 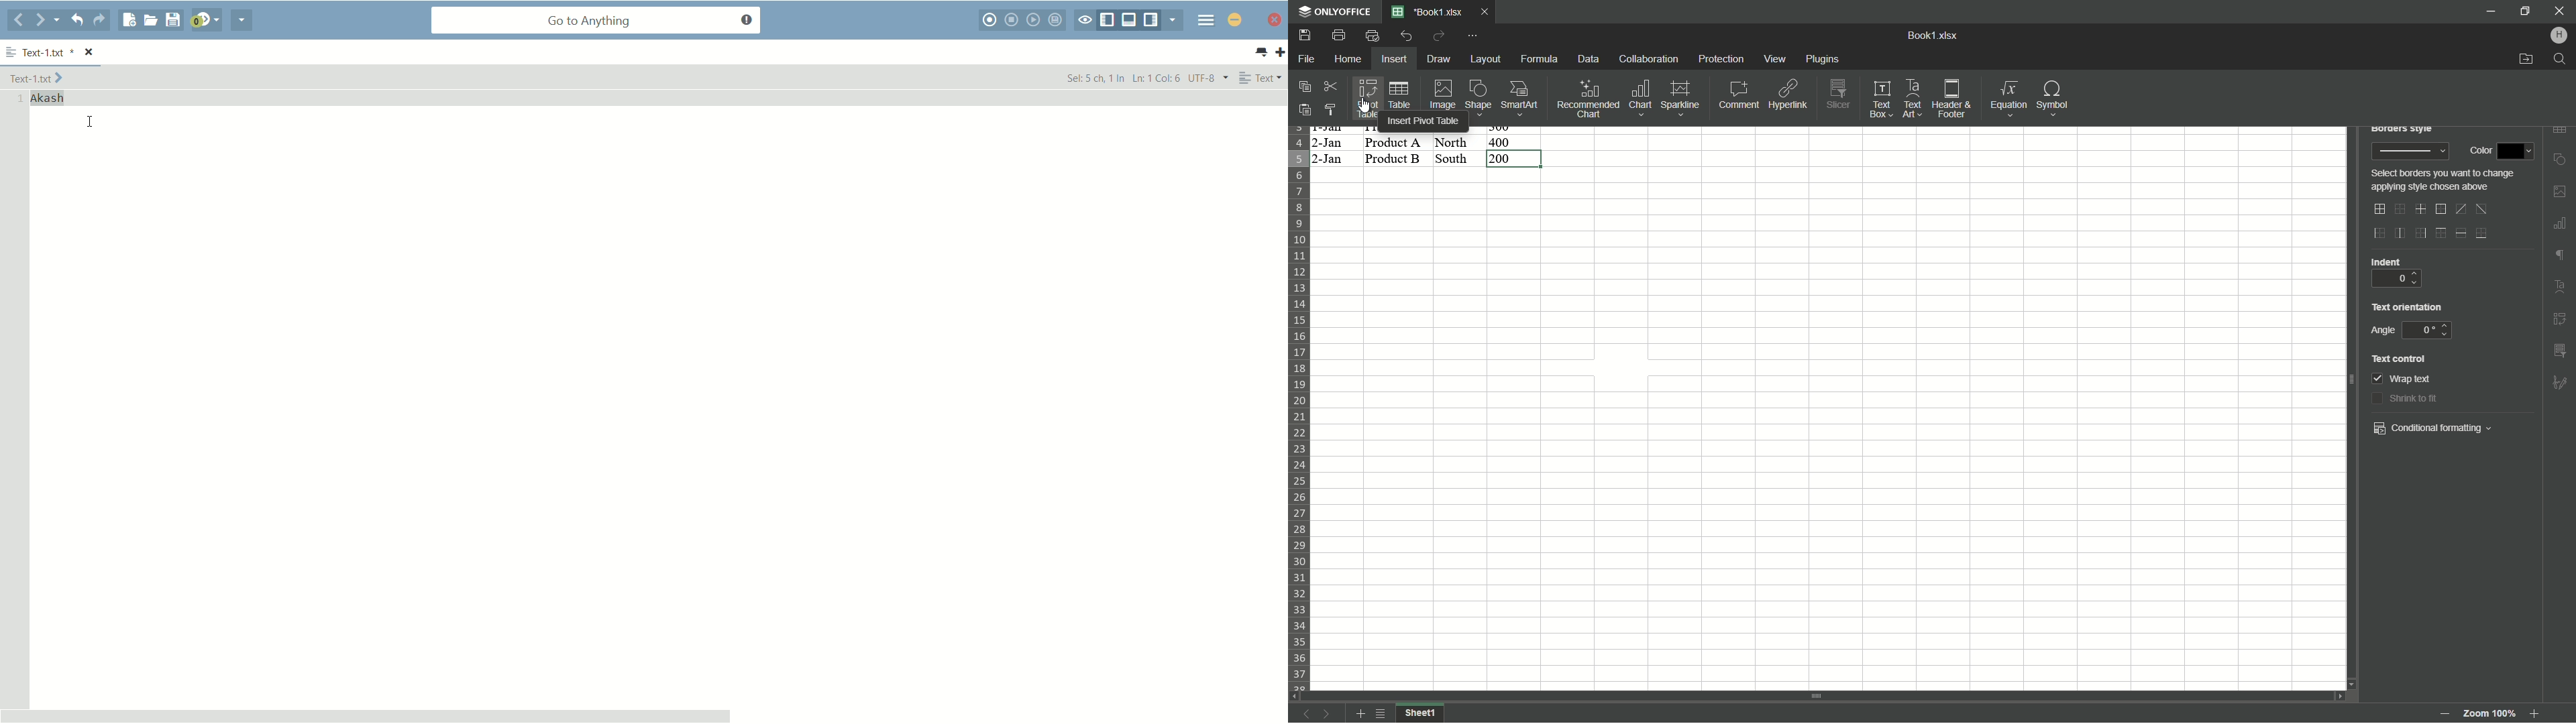 What do you see at coordinates (2560, 191) in the screenshot?
I see `insert image` at bounding box center [2560, 191].